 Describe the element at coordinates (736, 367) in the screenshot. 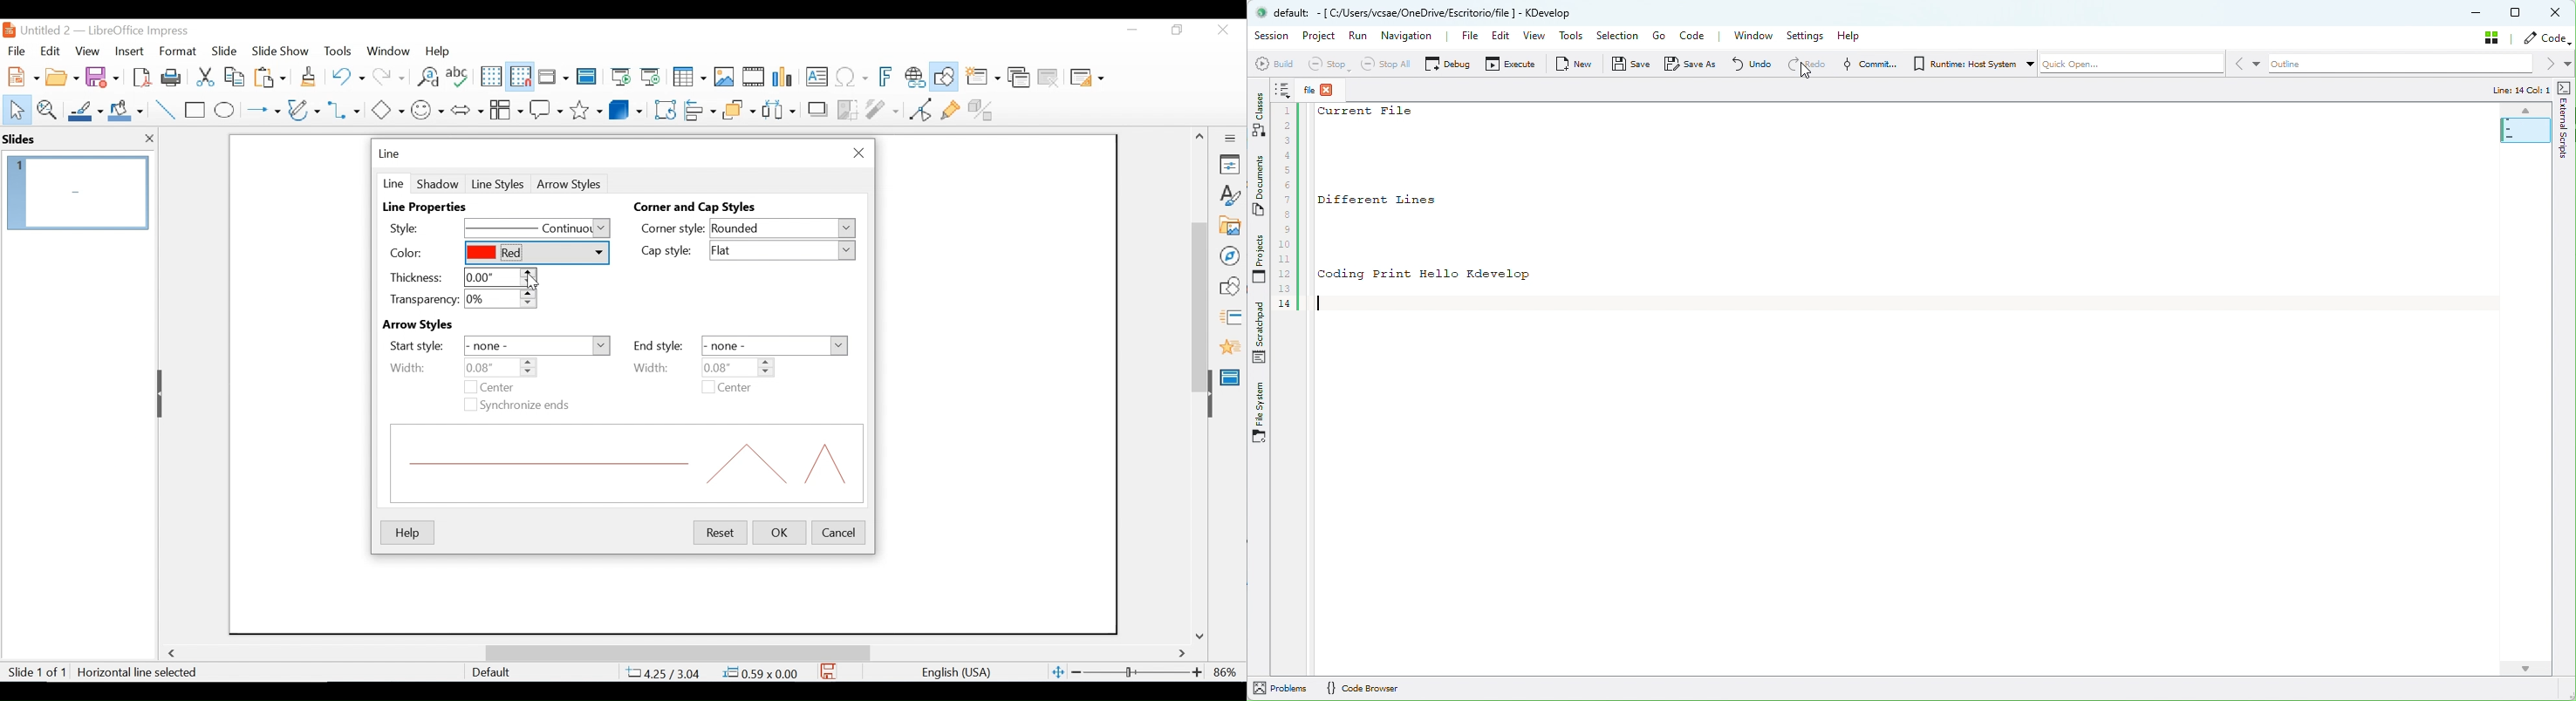

I see `0.08"` at that location.